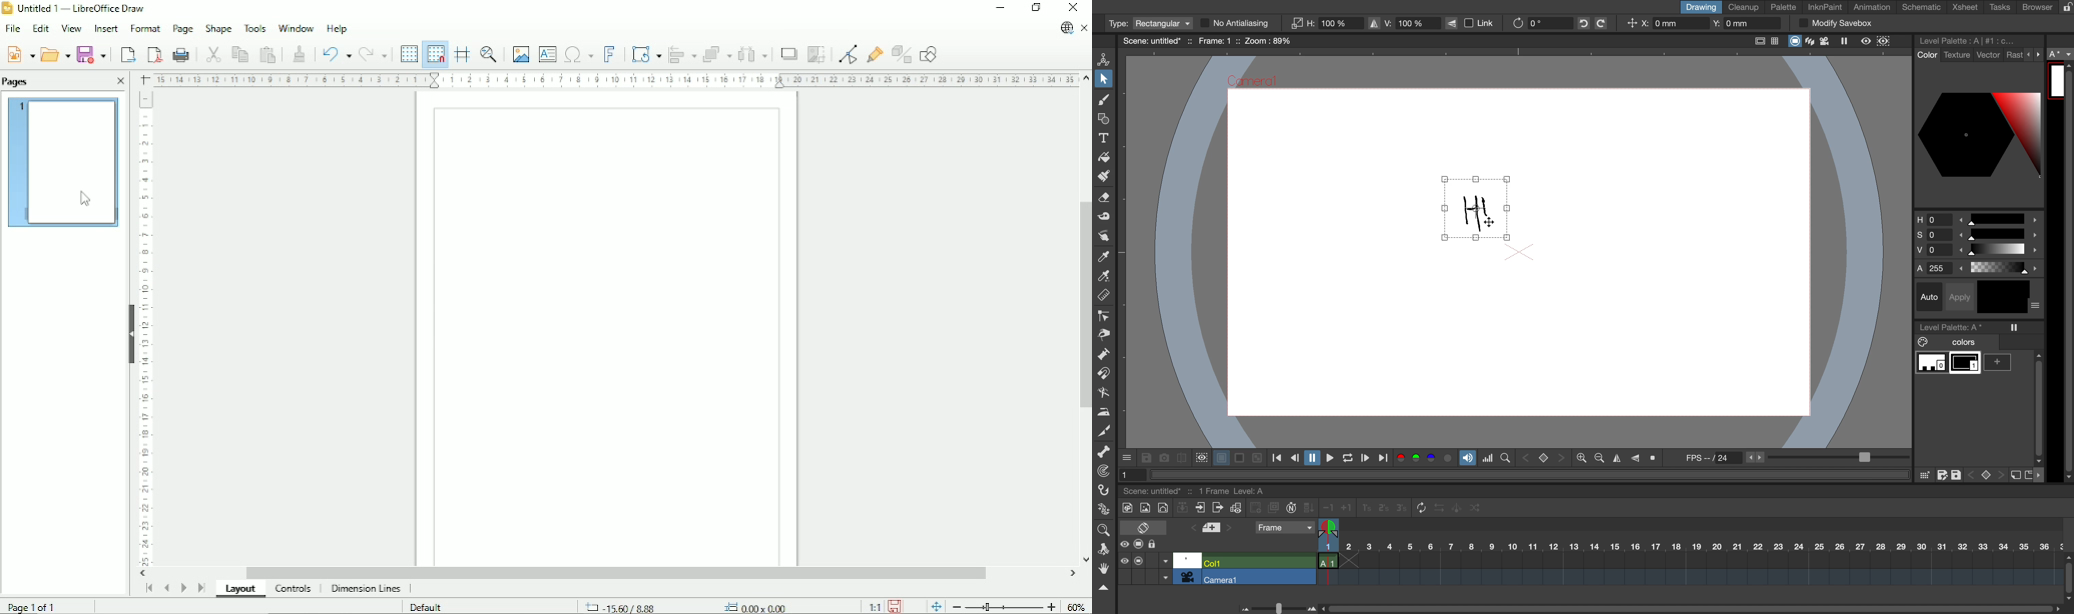 This screenshot has width=2100, height=616. I want to click on Save, so click(93, 54).